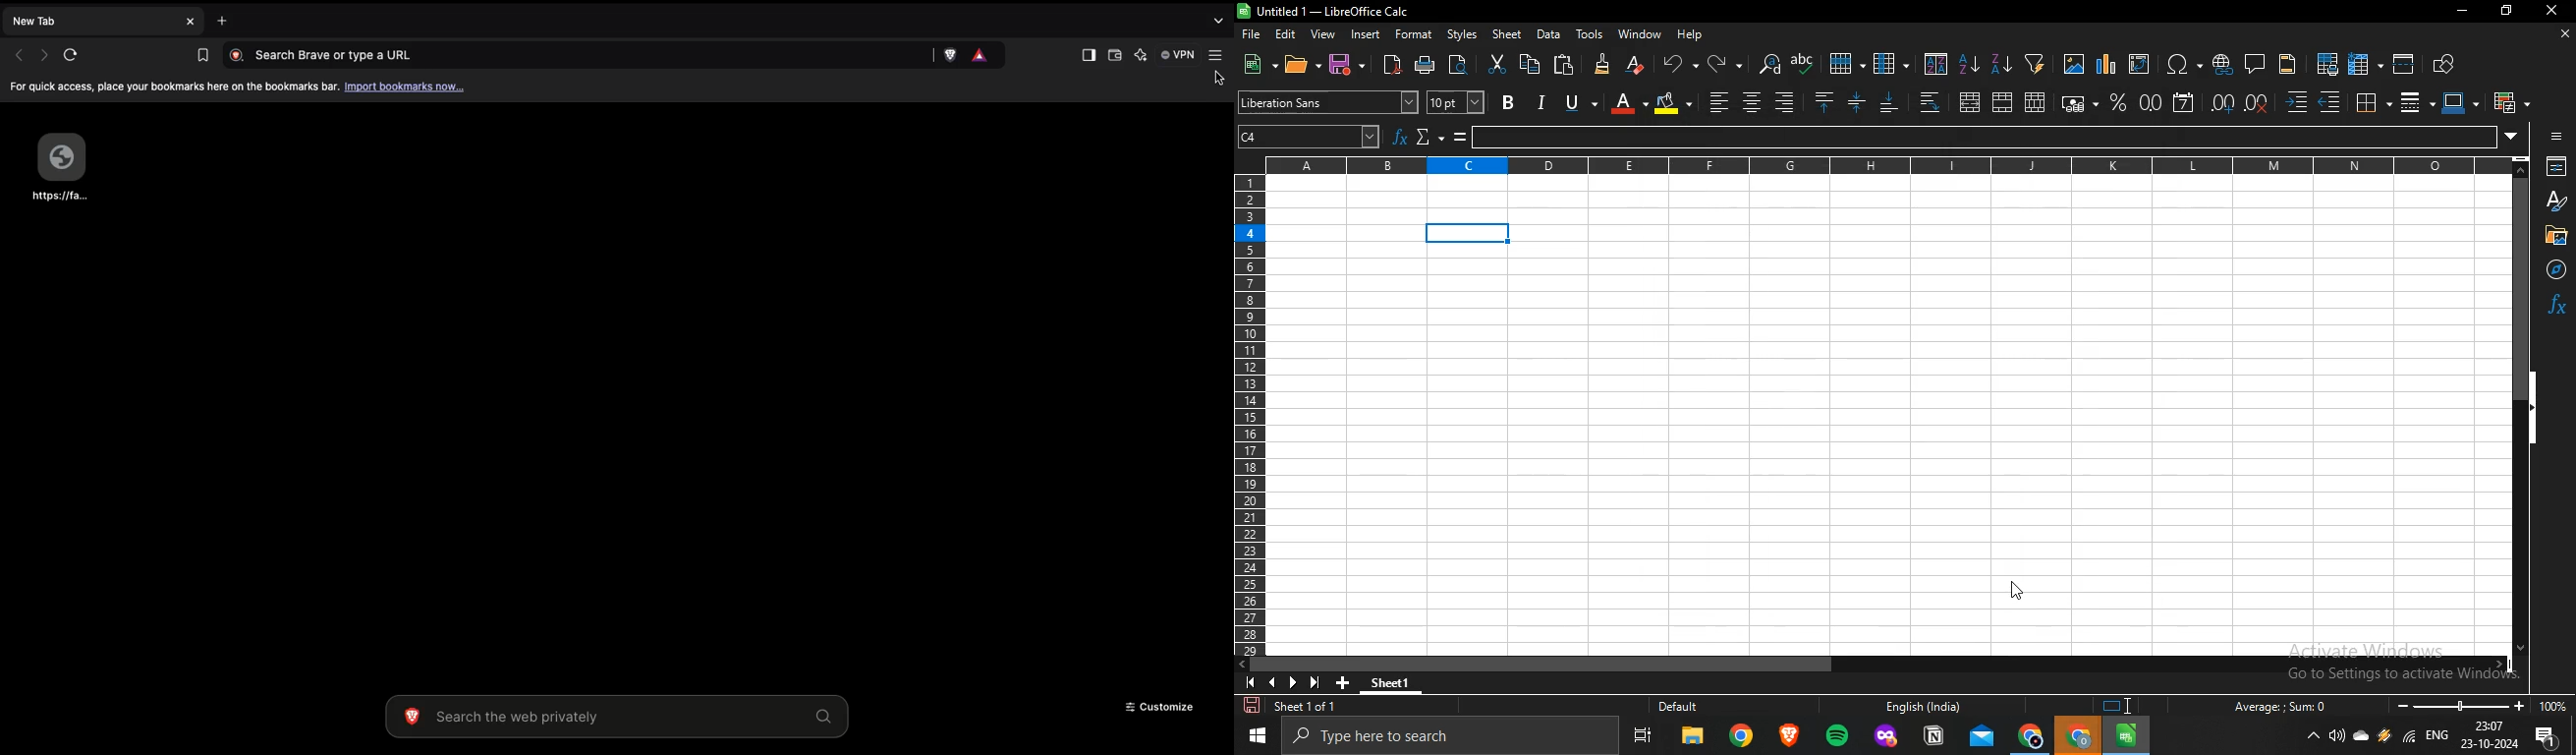  Describe the element at coordinates (1699, 707) in the screenshot. I see `Default` at that location.